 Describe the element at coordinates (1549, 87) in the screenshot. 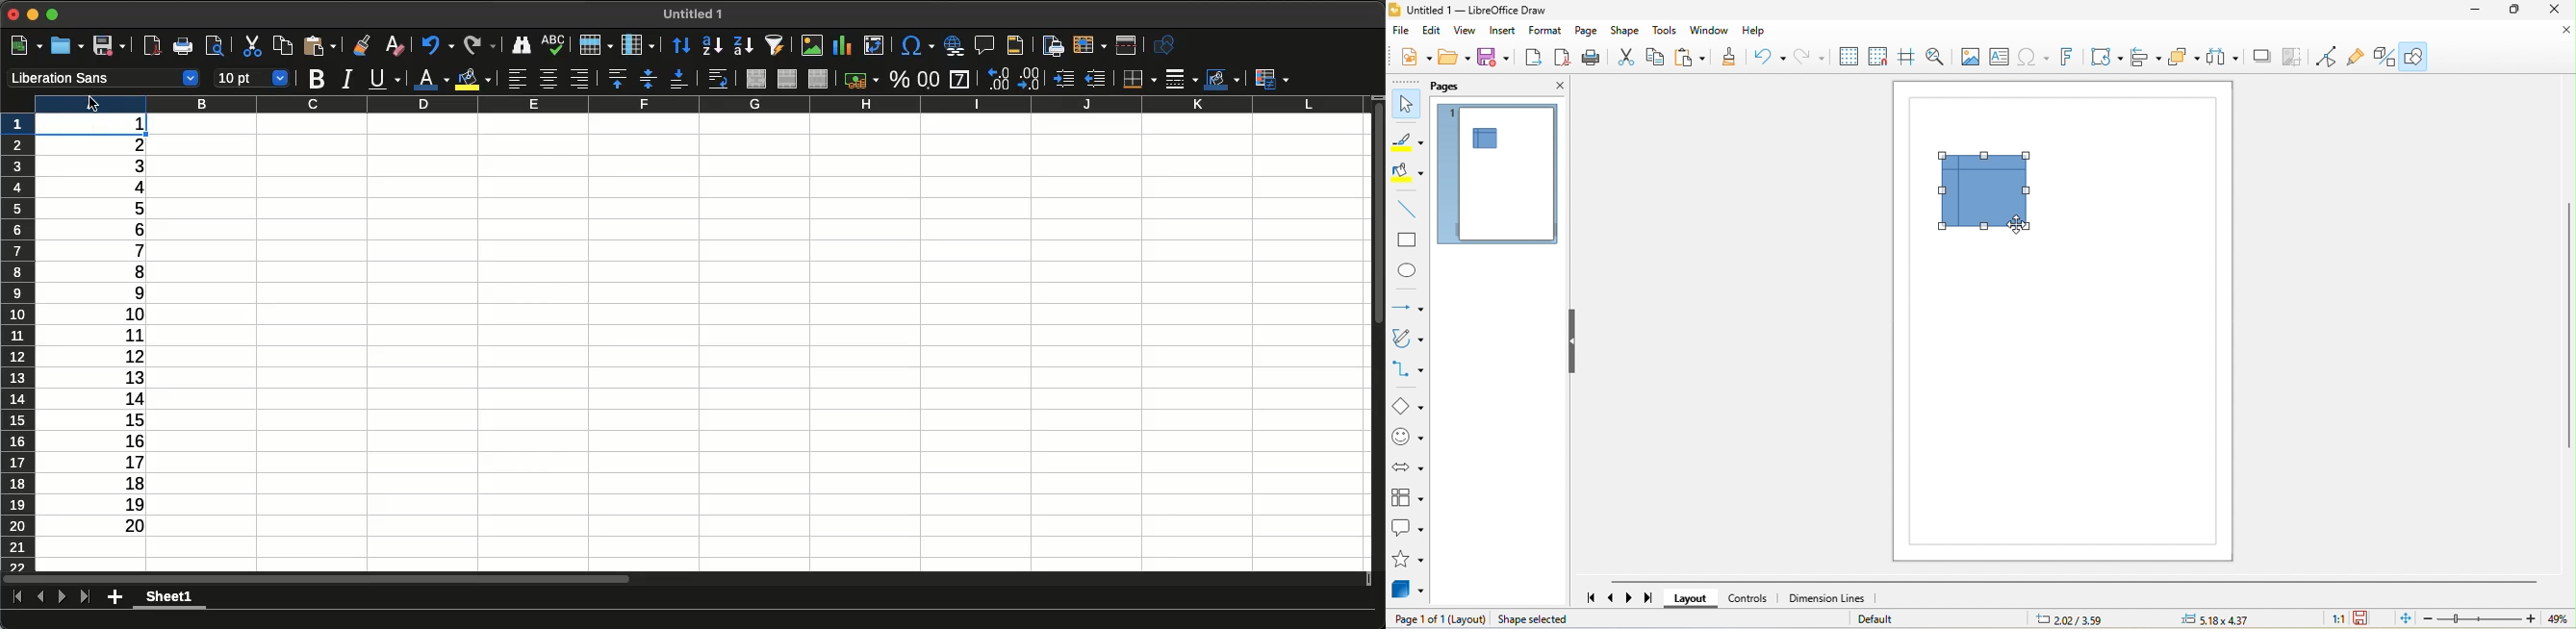

I see `close` at that location.